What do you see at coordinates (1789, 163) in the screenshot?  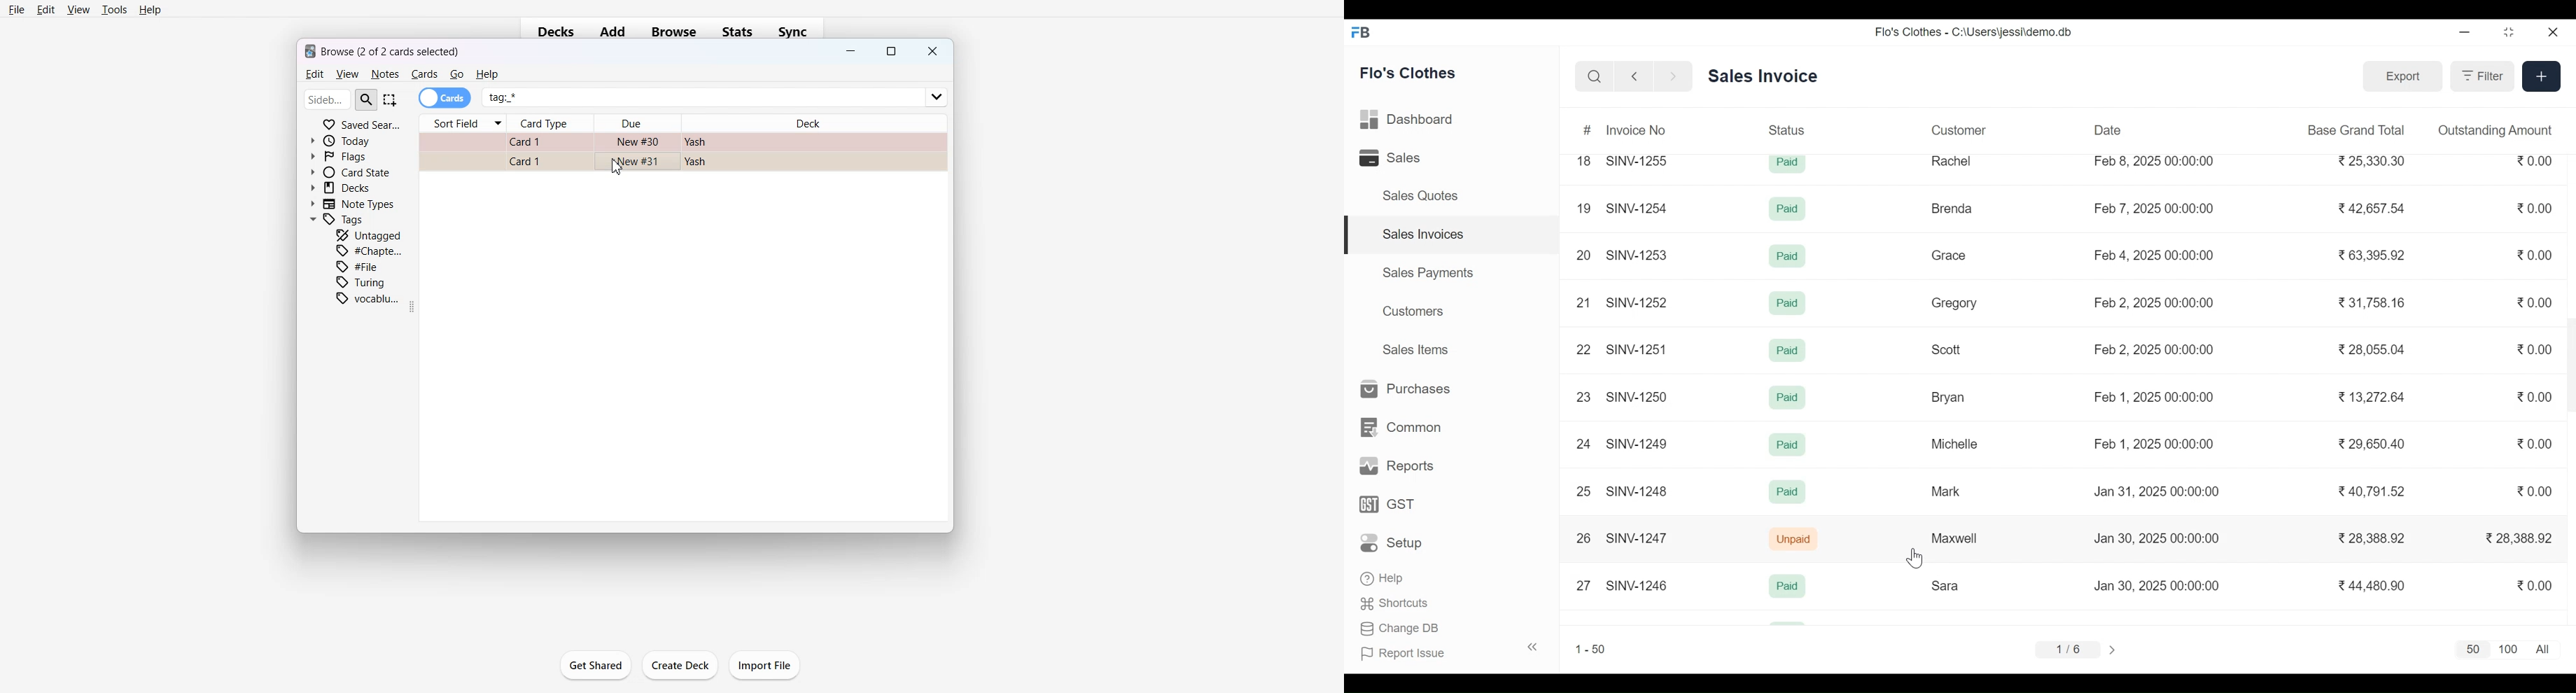 I see `Paid` at bounding box center [1789, 163].